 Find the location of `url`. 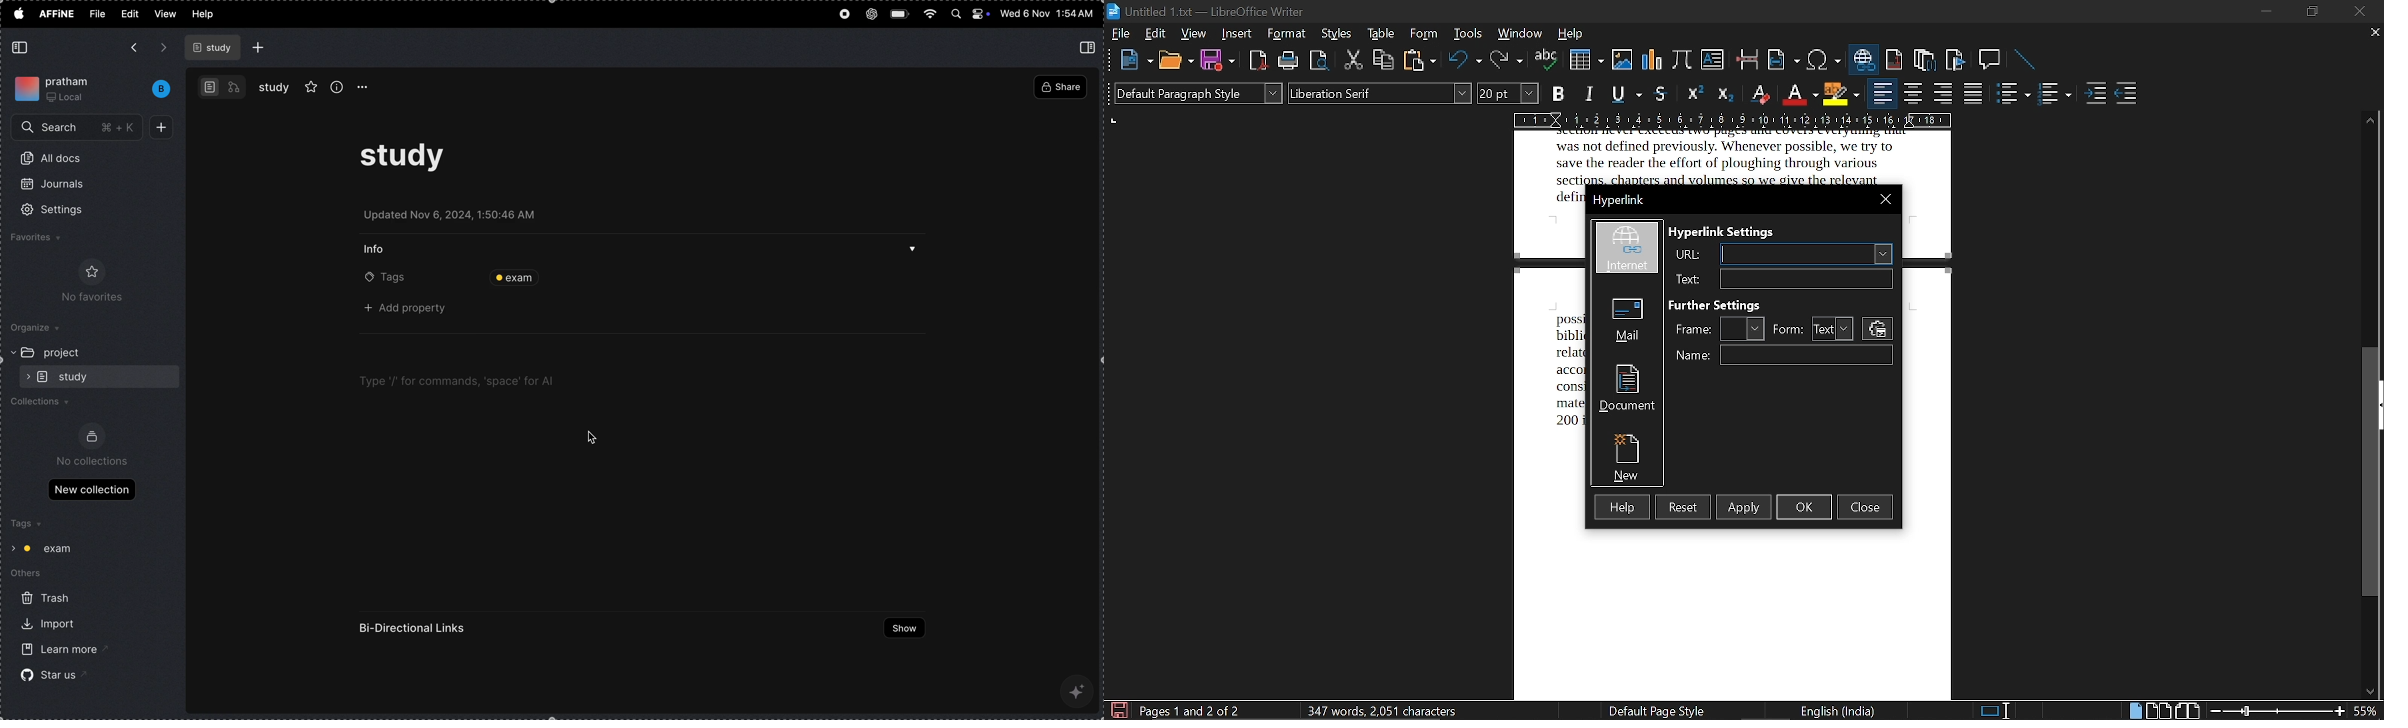

url is located at coordinates (1689, 255).